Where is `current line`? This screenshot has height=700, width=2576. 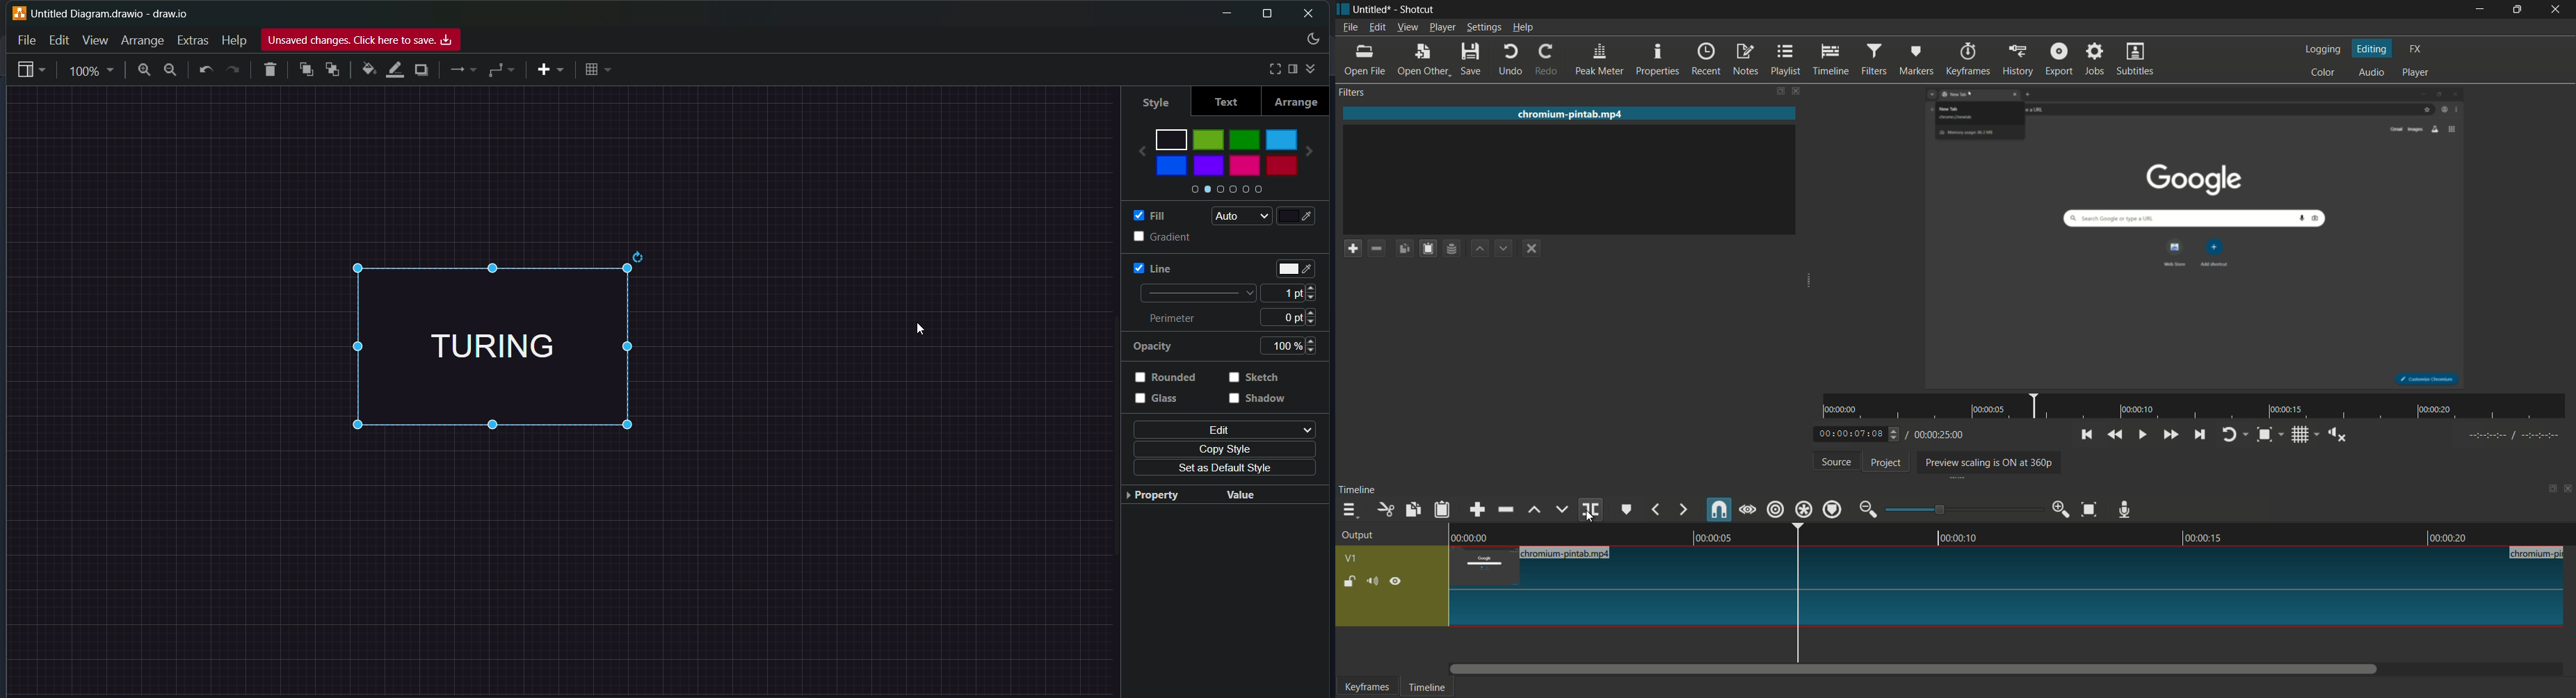 current line is located at coordinates (1194, 293).